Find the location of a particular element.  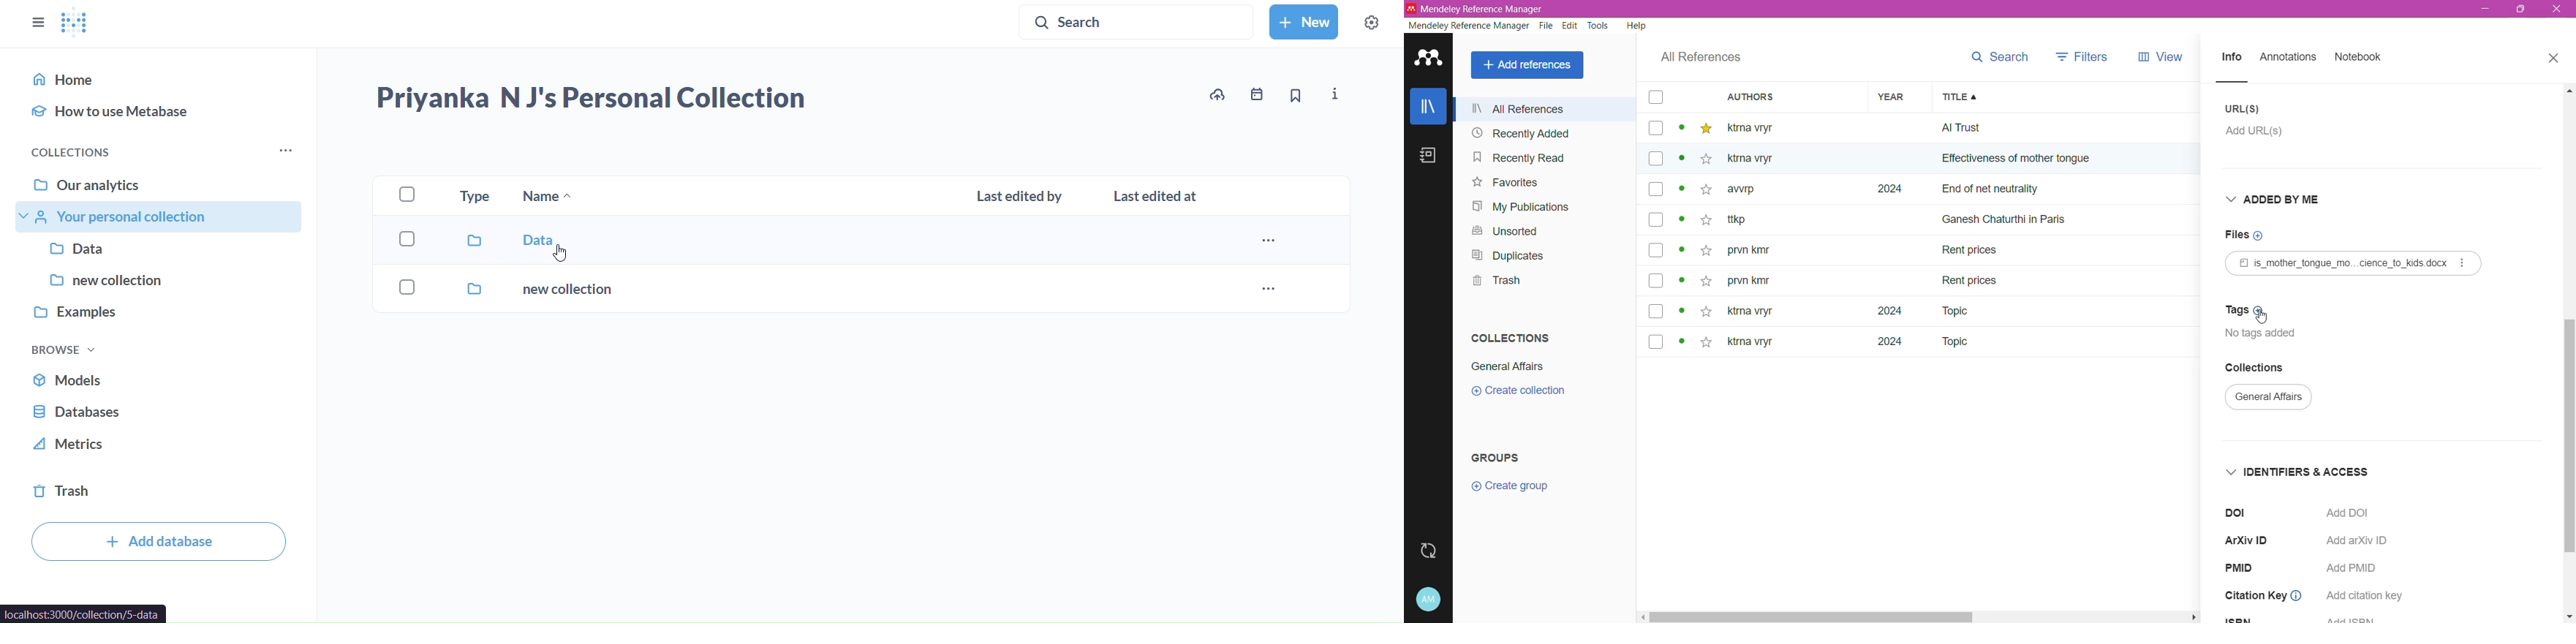

lst edited at is located at coordinates (1157, 198).